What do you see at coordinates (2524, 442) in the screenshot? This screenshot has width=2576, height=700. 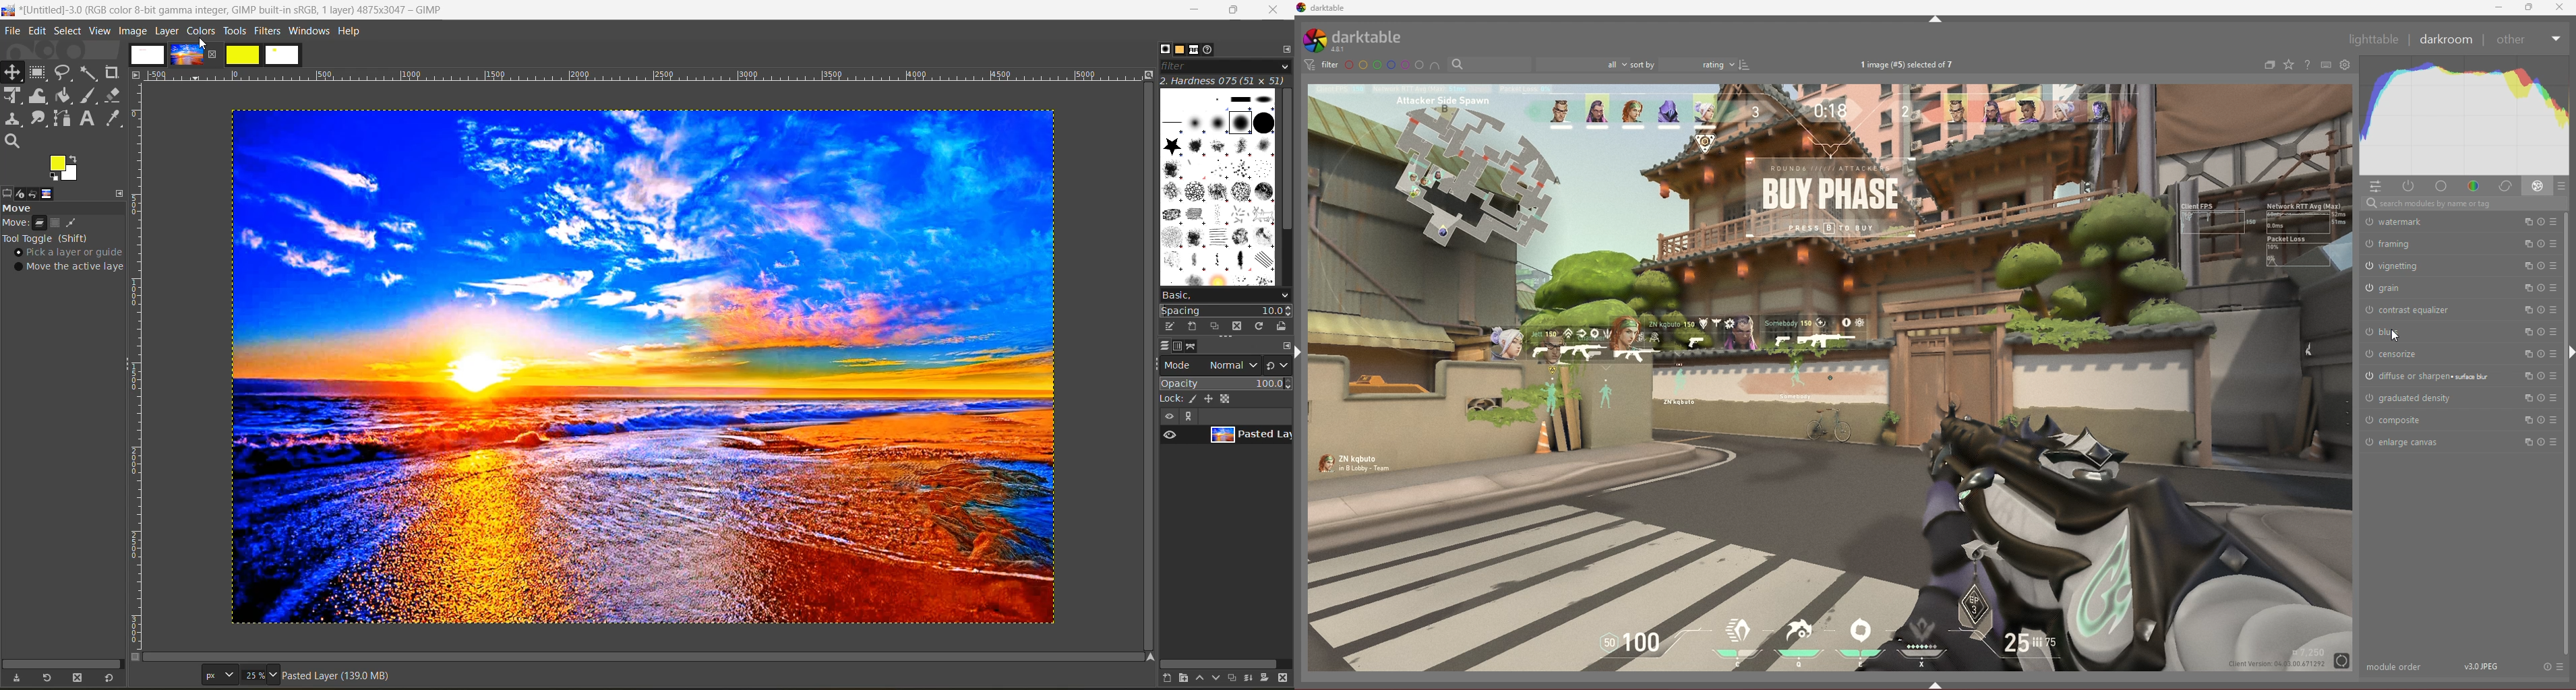 I see `multiple instances action` at bounding box center [2524, 442].